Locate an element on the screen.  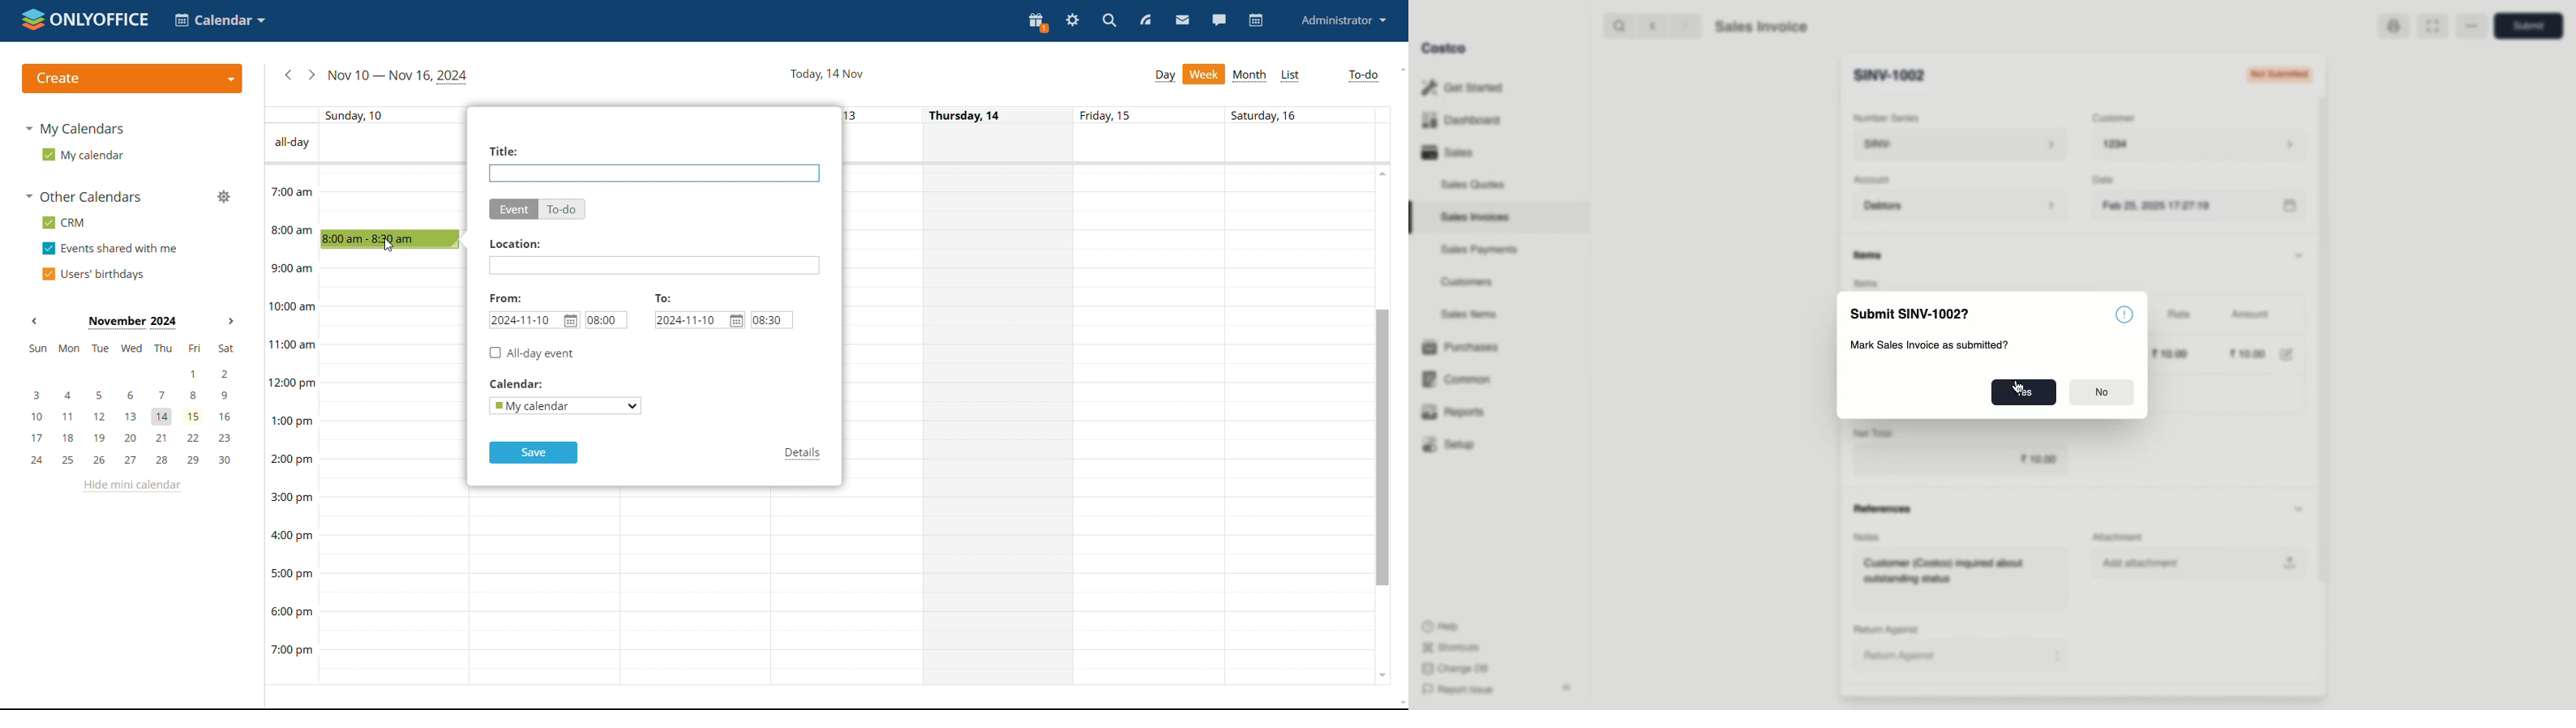
Shortcuts is located at coordinates (1452, 646).